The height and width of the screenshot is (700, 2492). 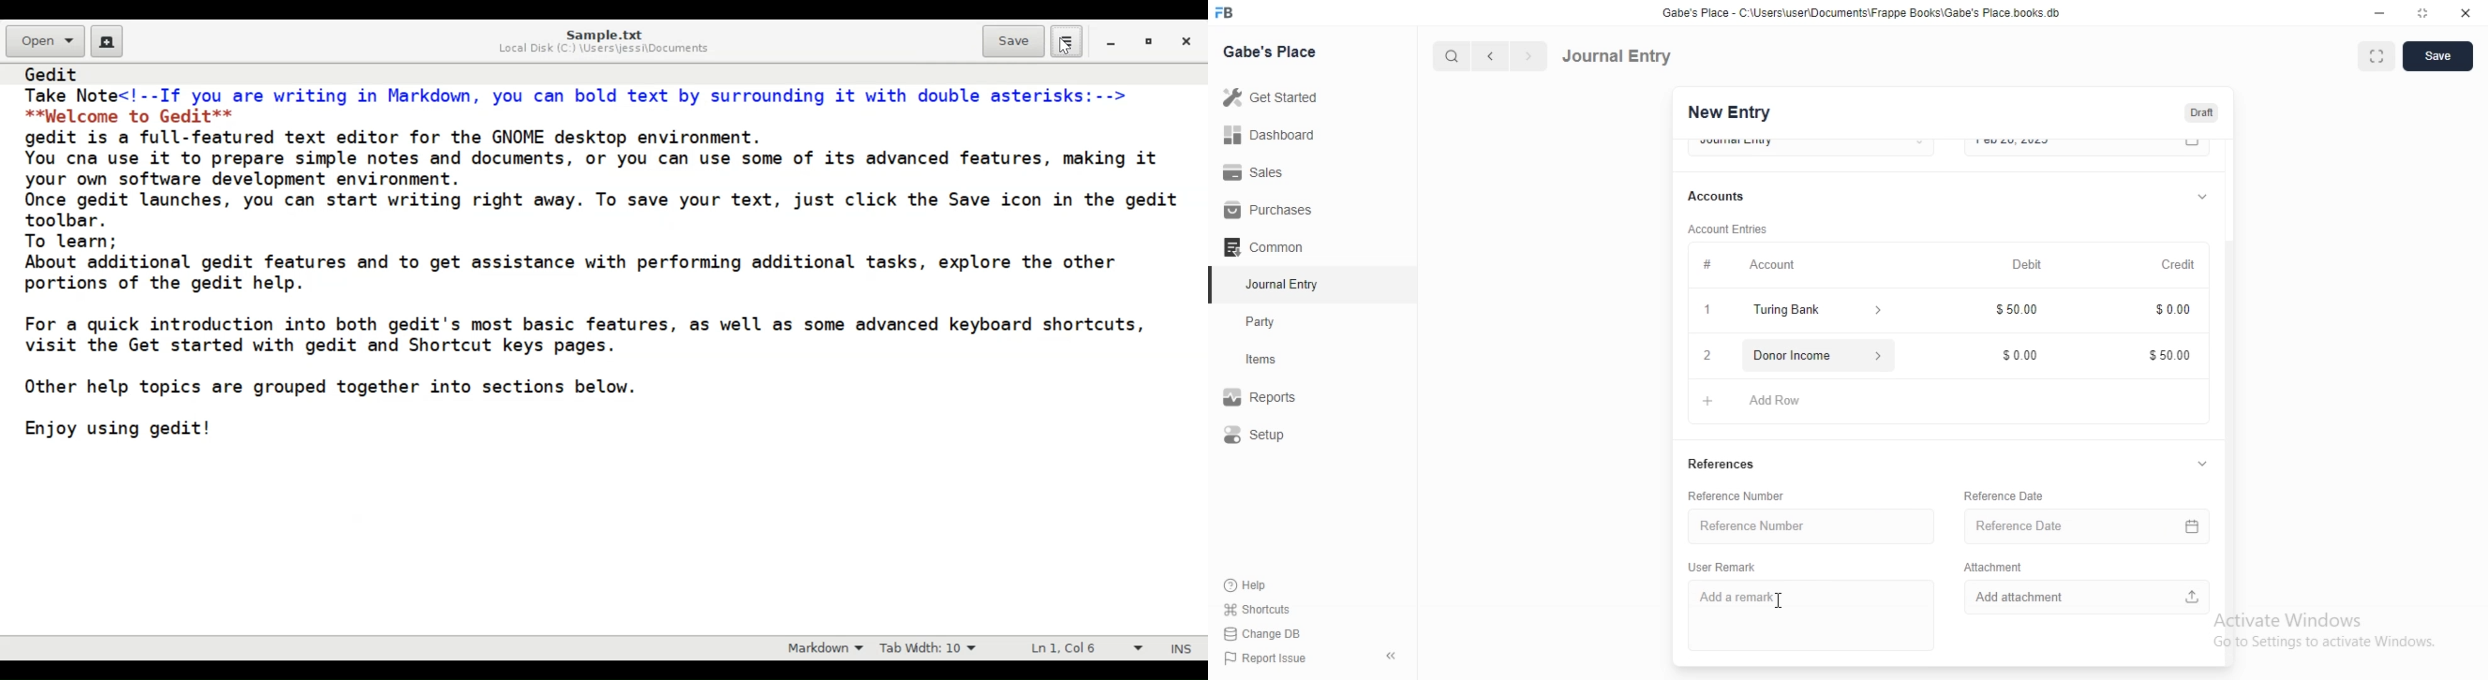 I want to click on $5000, so click(x=2170, y=356).